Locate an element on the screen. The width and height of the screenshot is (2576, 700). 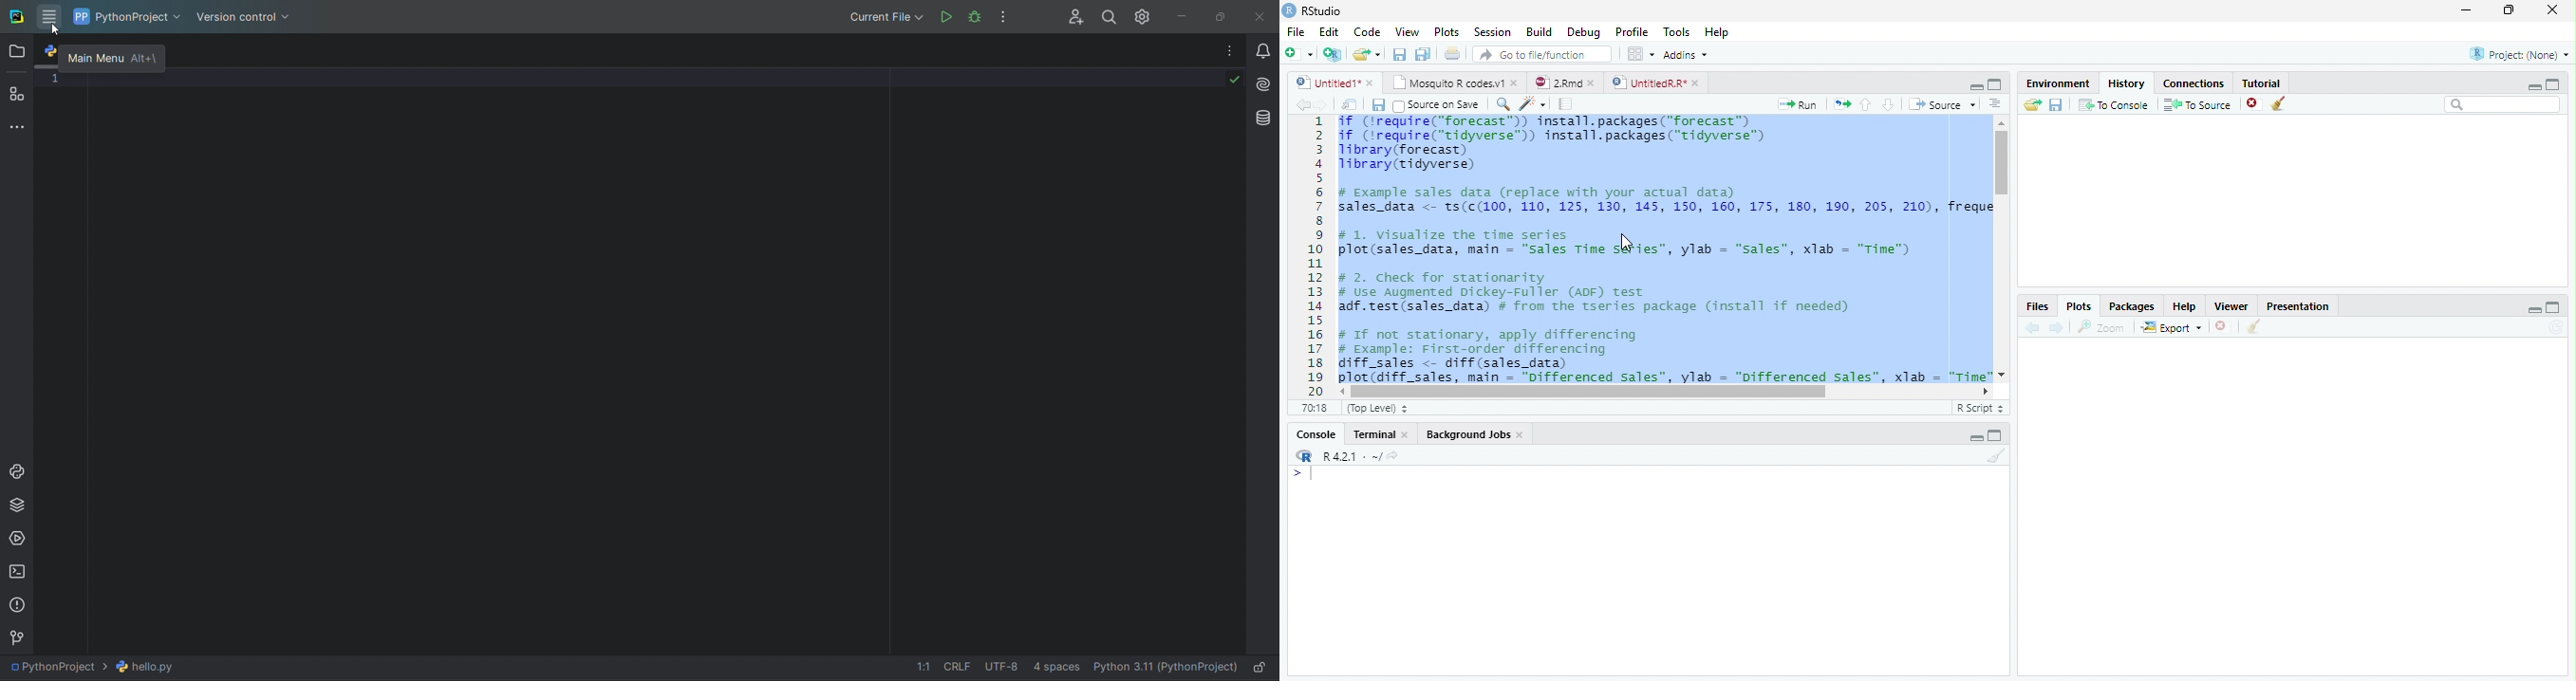
Refresh is located at coordinates (2556, 328).